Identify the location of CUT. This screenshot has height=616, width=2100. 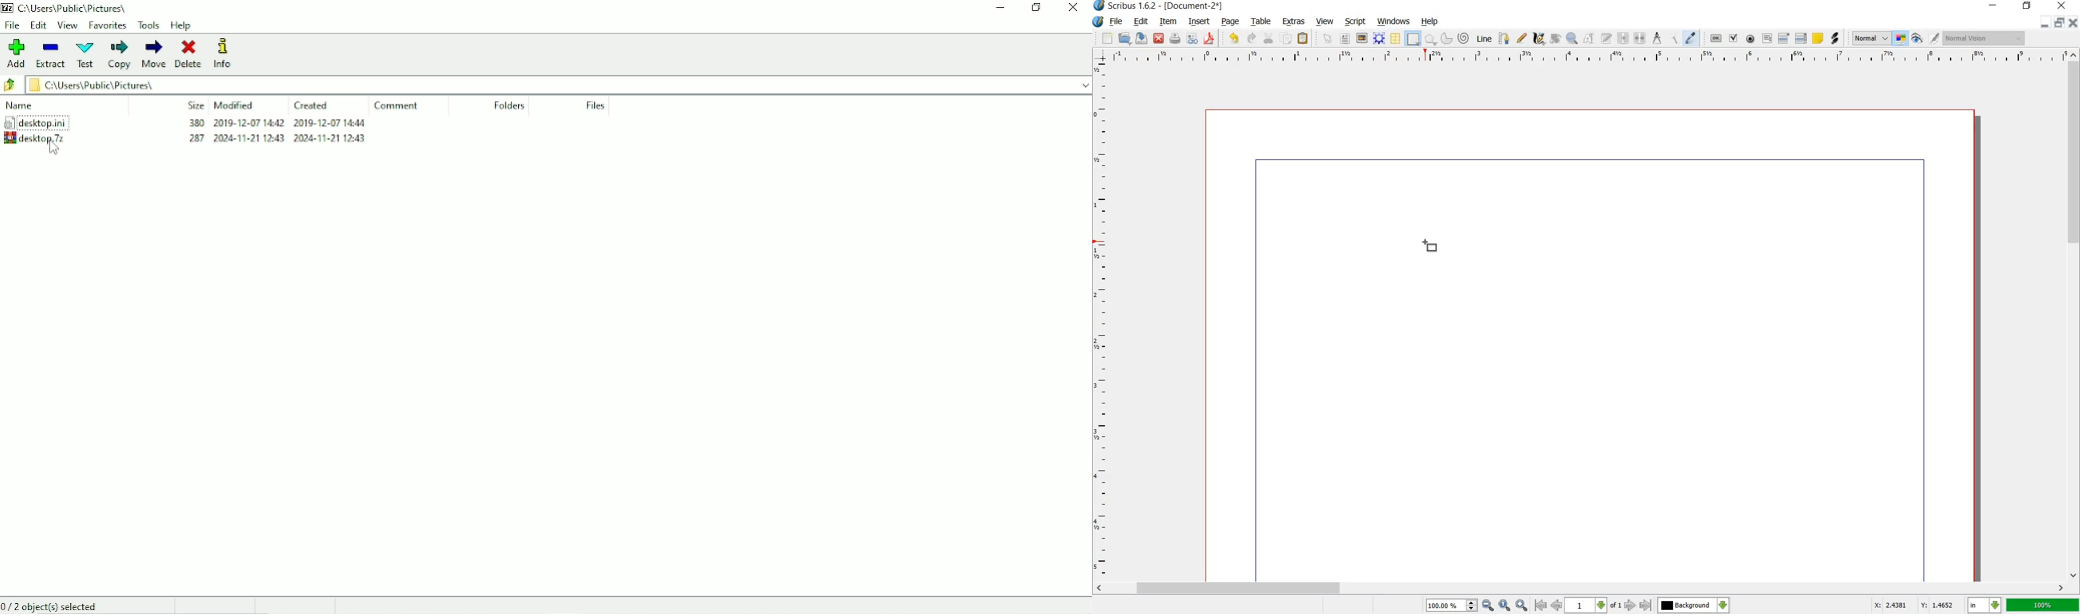
(1269, 38).